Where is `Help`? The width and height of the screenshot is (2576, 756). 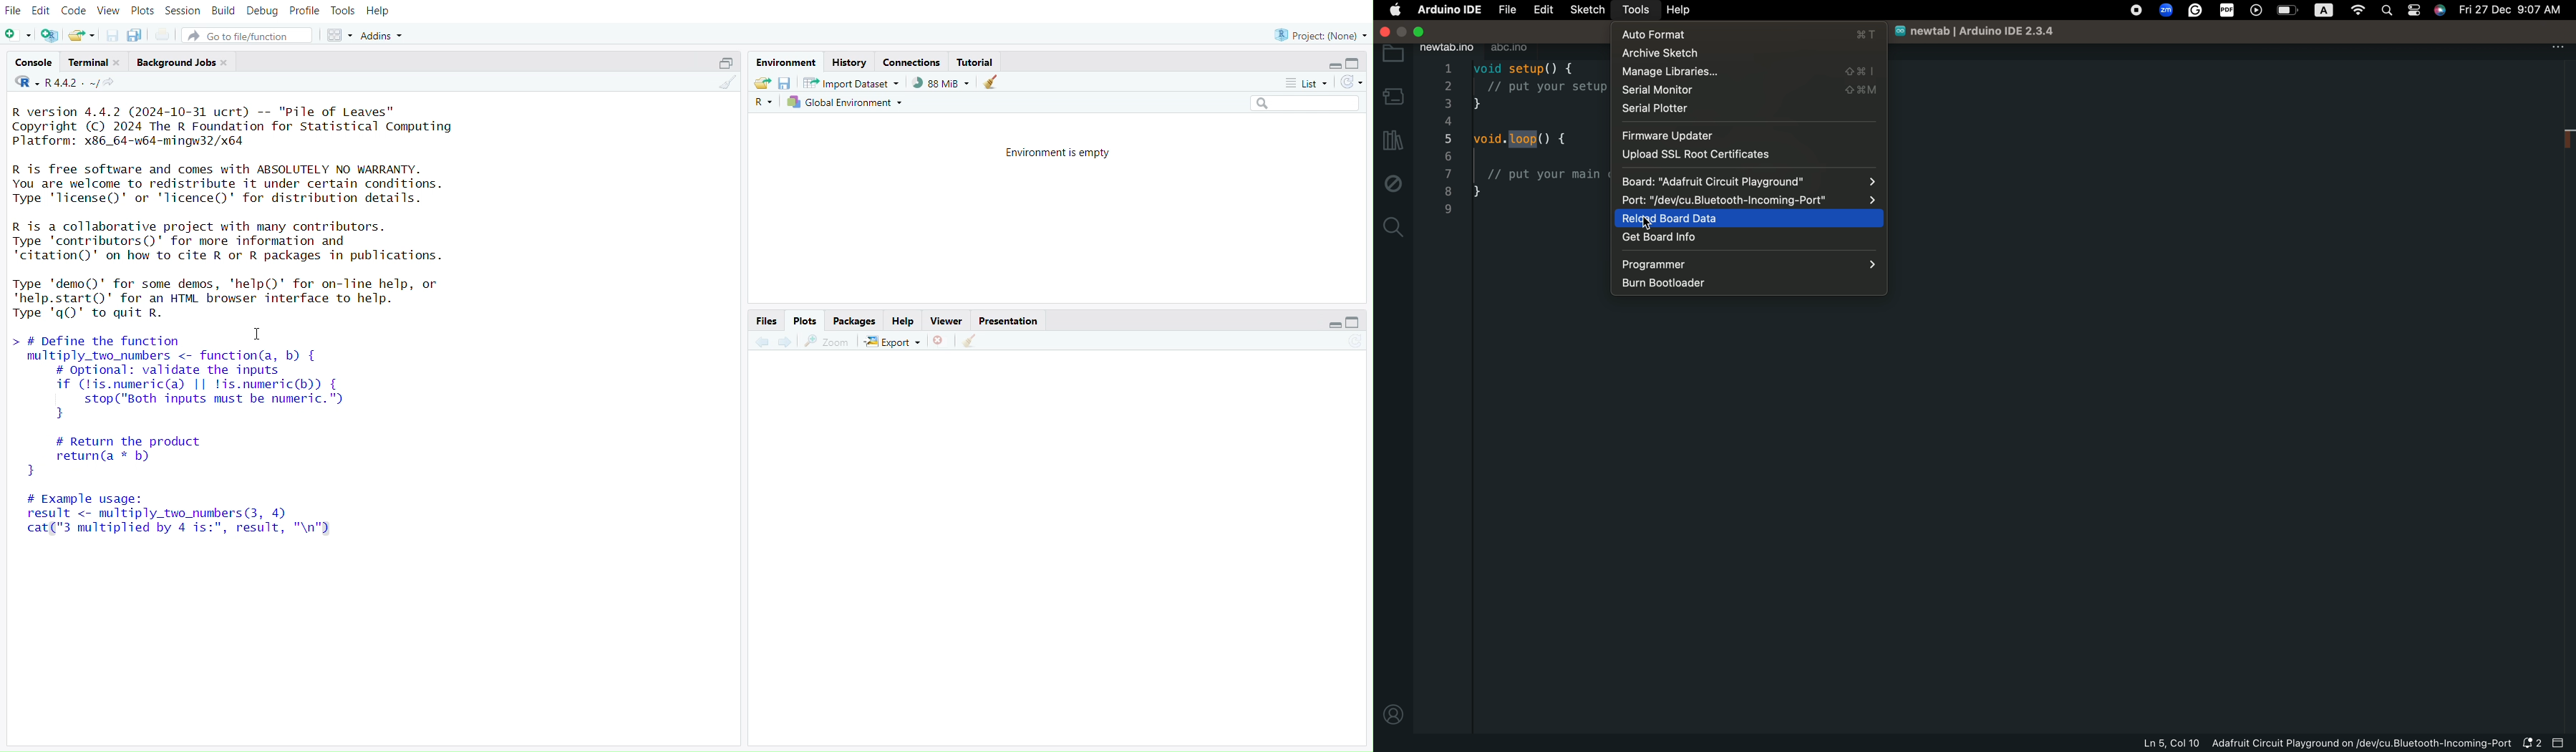 Help is located at coordinates (383, 11).